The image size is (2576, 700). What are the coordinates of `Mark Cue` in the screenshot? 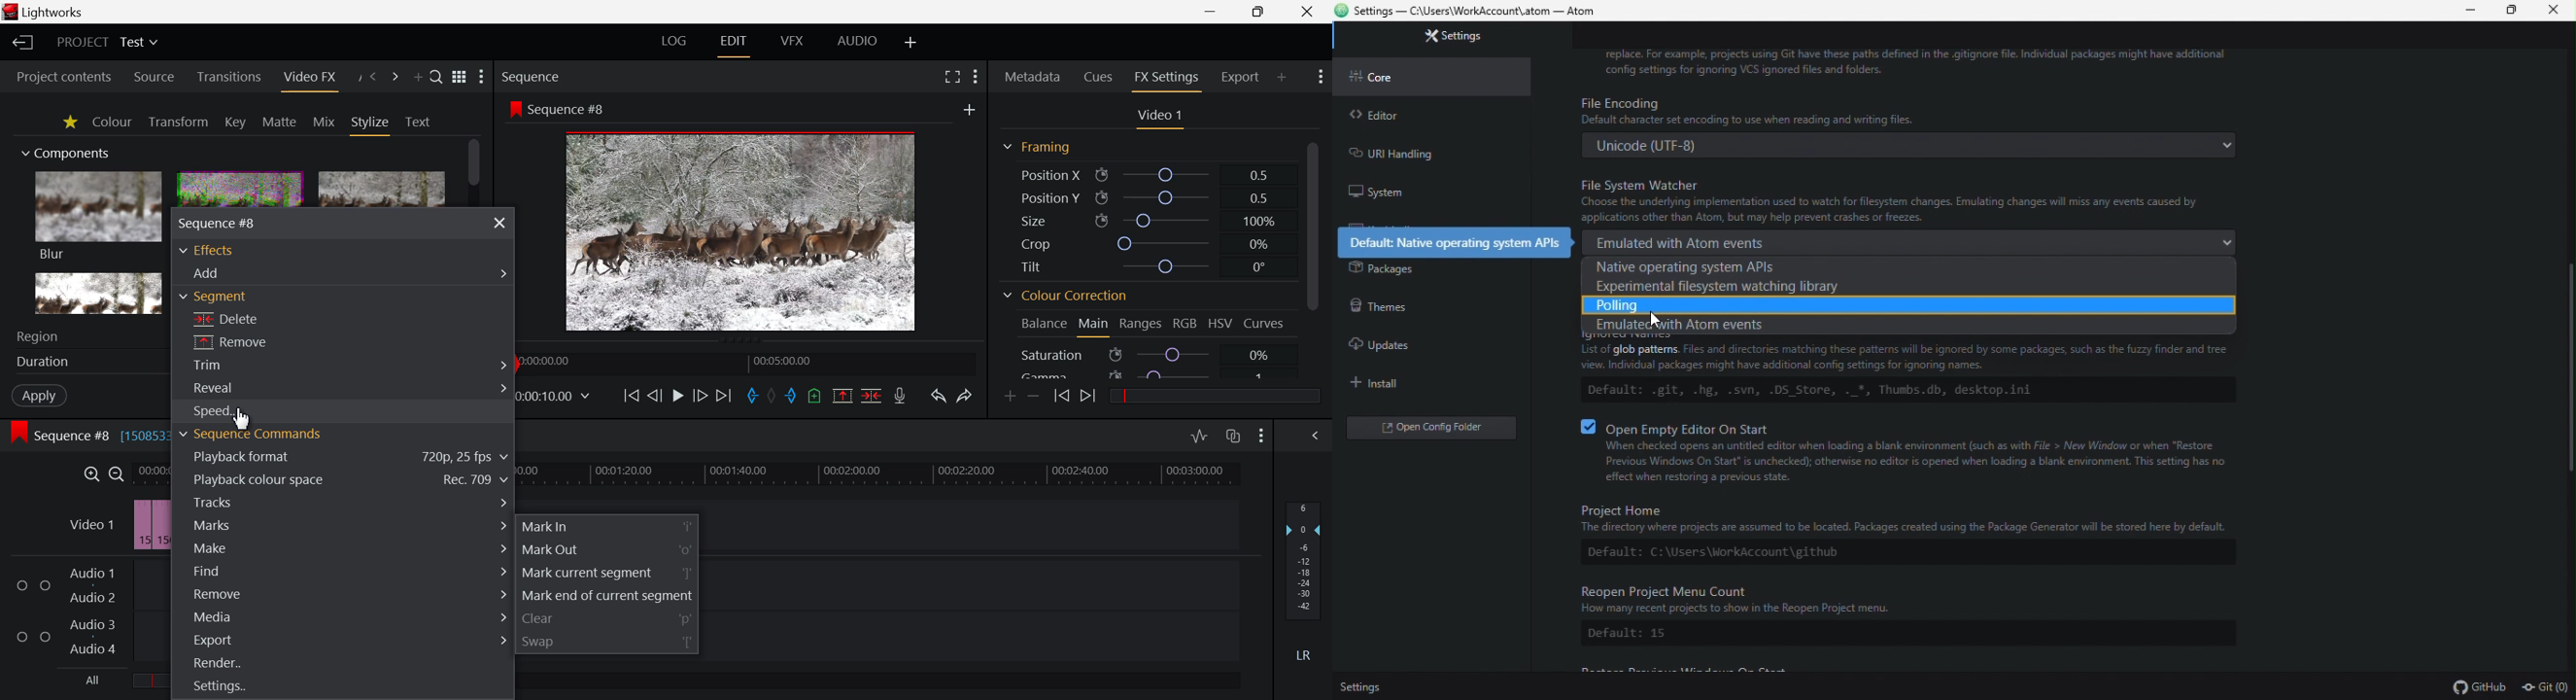 It's located at (815, 395).